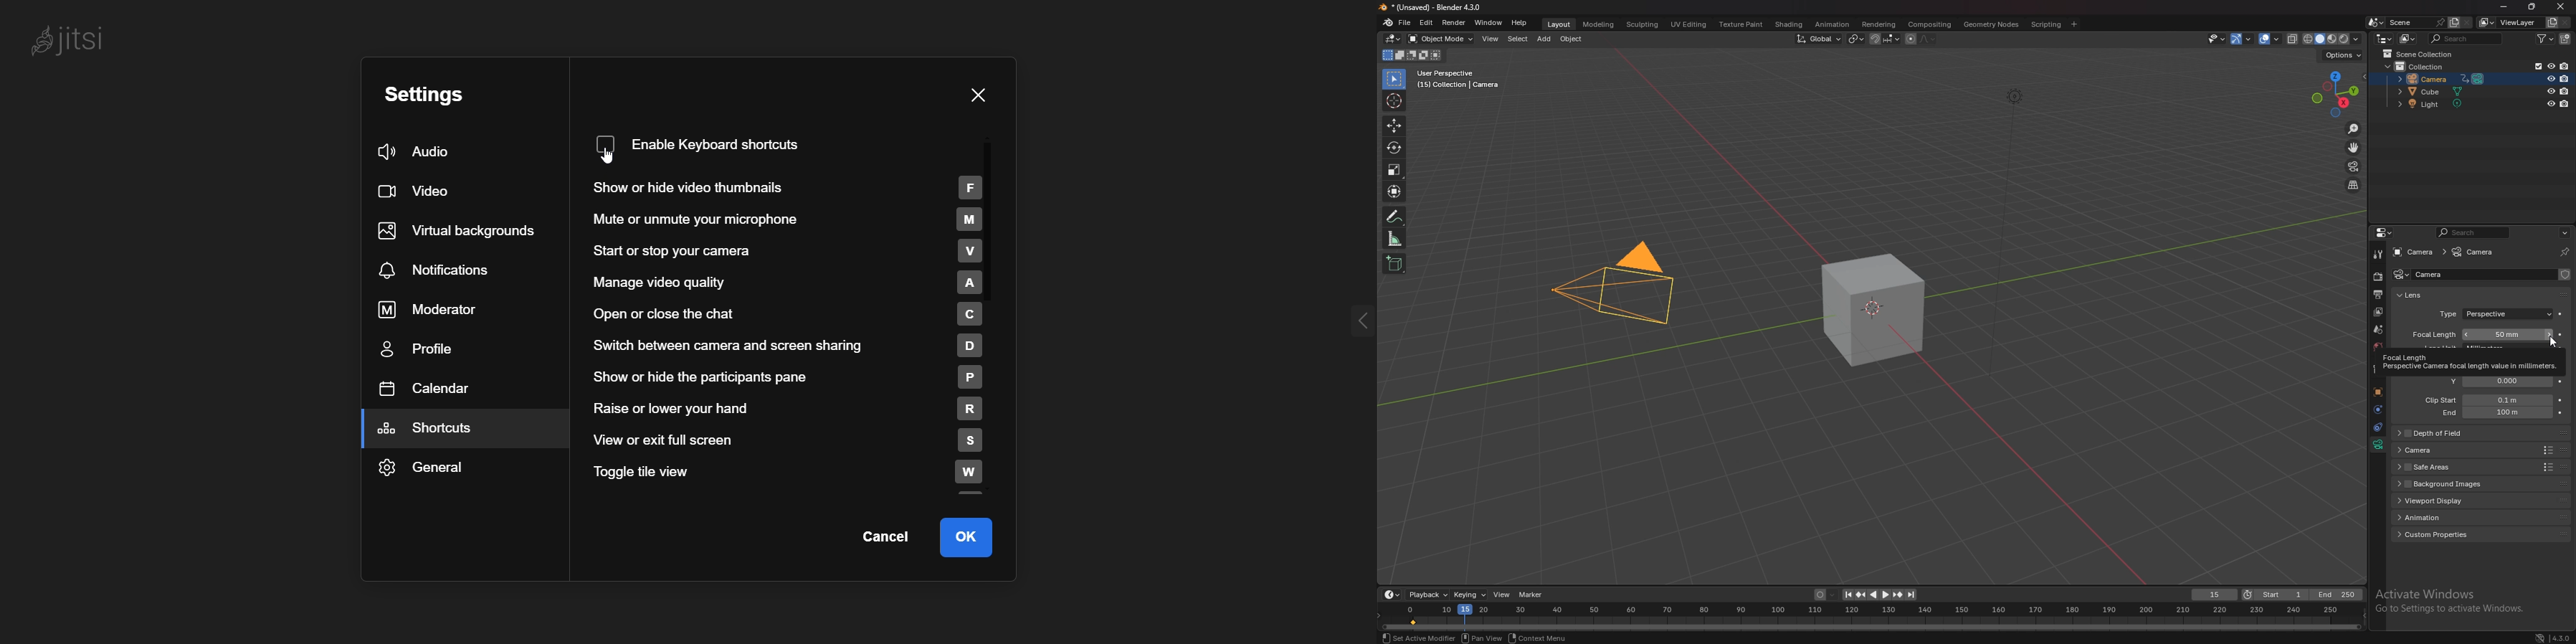 This screenshot has width=2576, height=644. What do you see at coordinates (2458, 601) in the screenshot?
I see `` at bounding box center [2458, 601].